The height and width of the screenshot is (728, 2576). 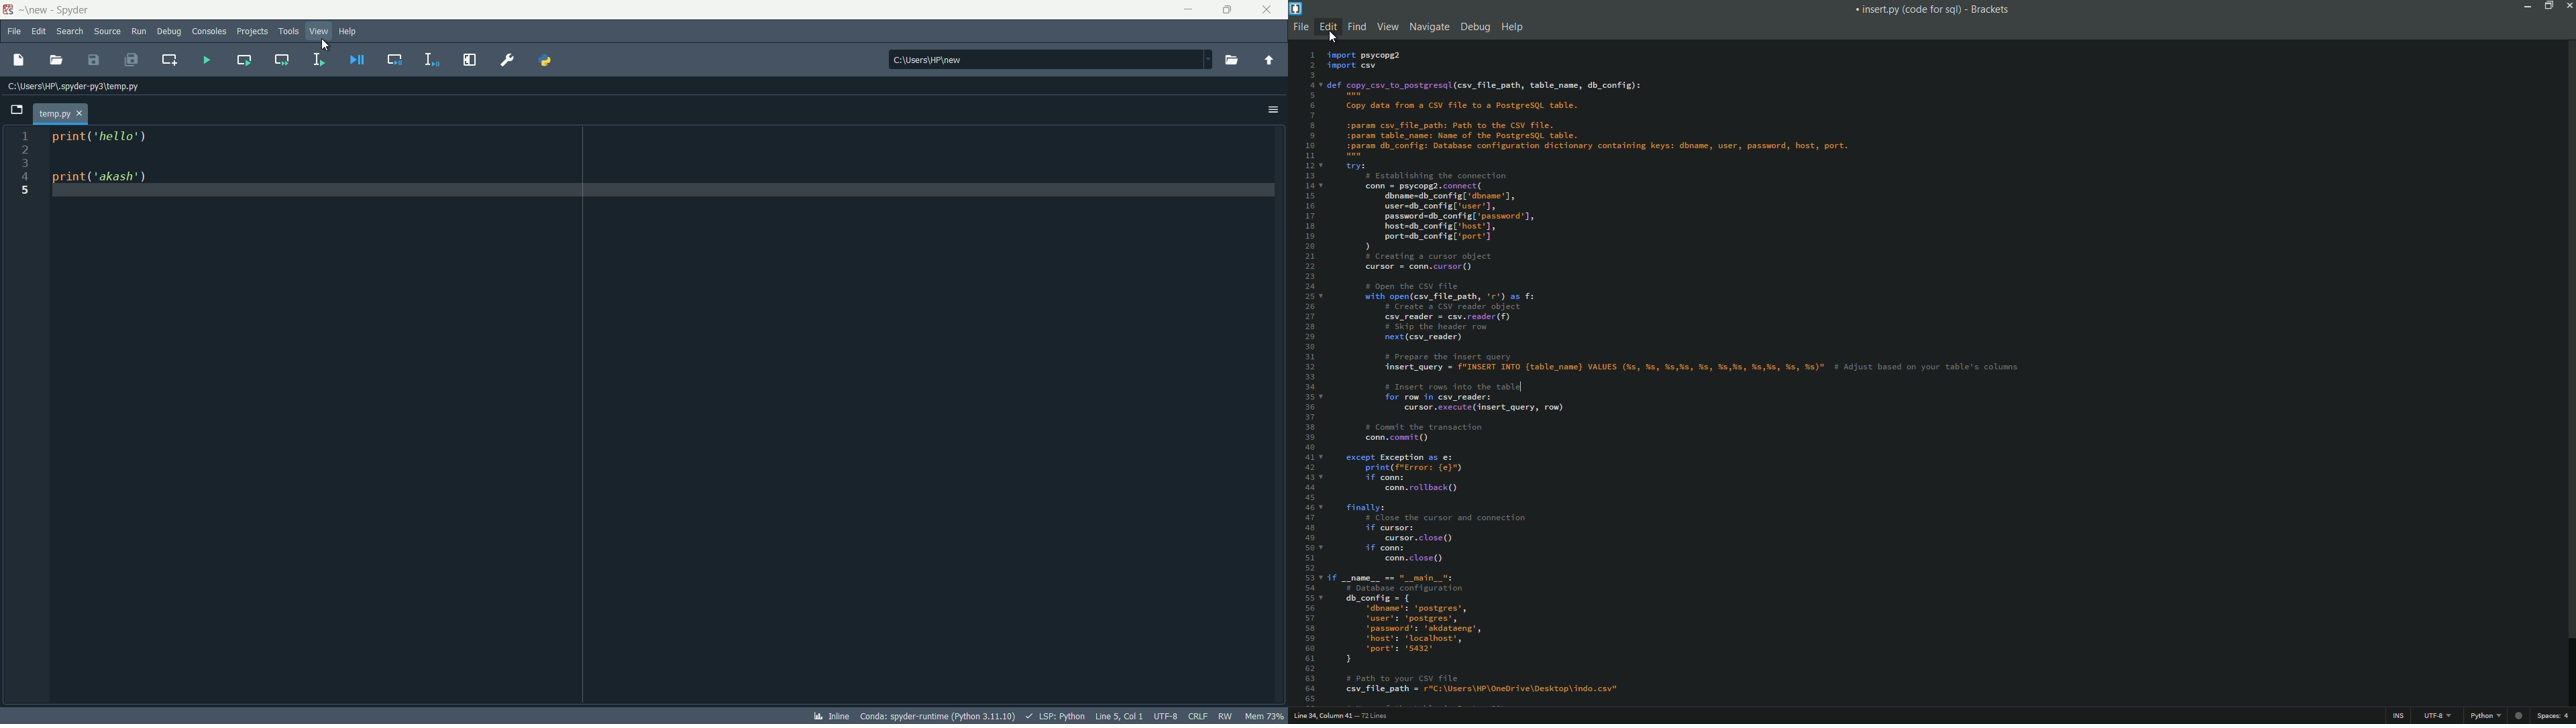 What do you see at coordinates (1120, 716) in the screenshot?
I see `cursor position` at bounding box center [1120, 716].